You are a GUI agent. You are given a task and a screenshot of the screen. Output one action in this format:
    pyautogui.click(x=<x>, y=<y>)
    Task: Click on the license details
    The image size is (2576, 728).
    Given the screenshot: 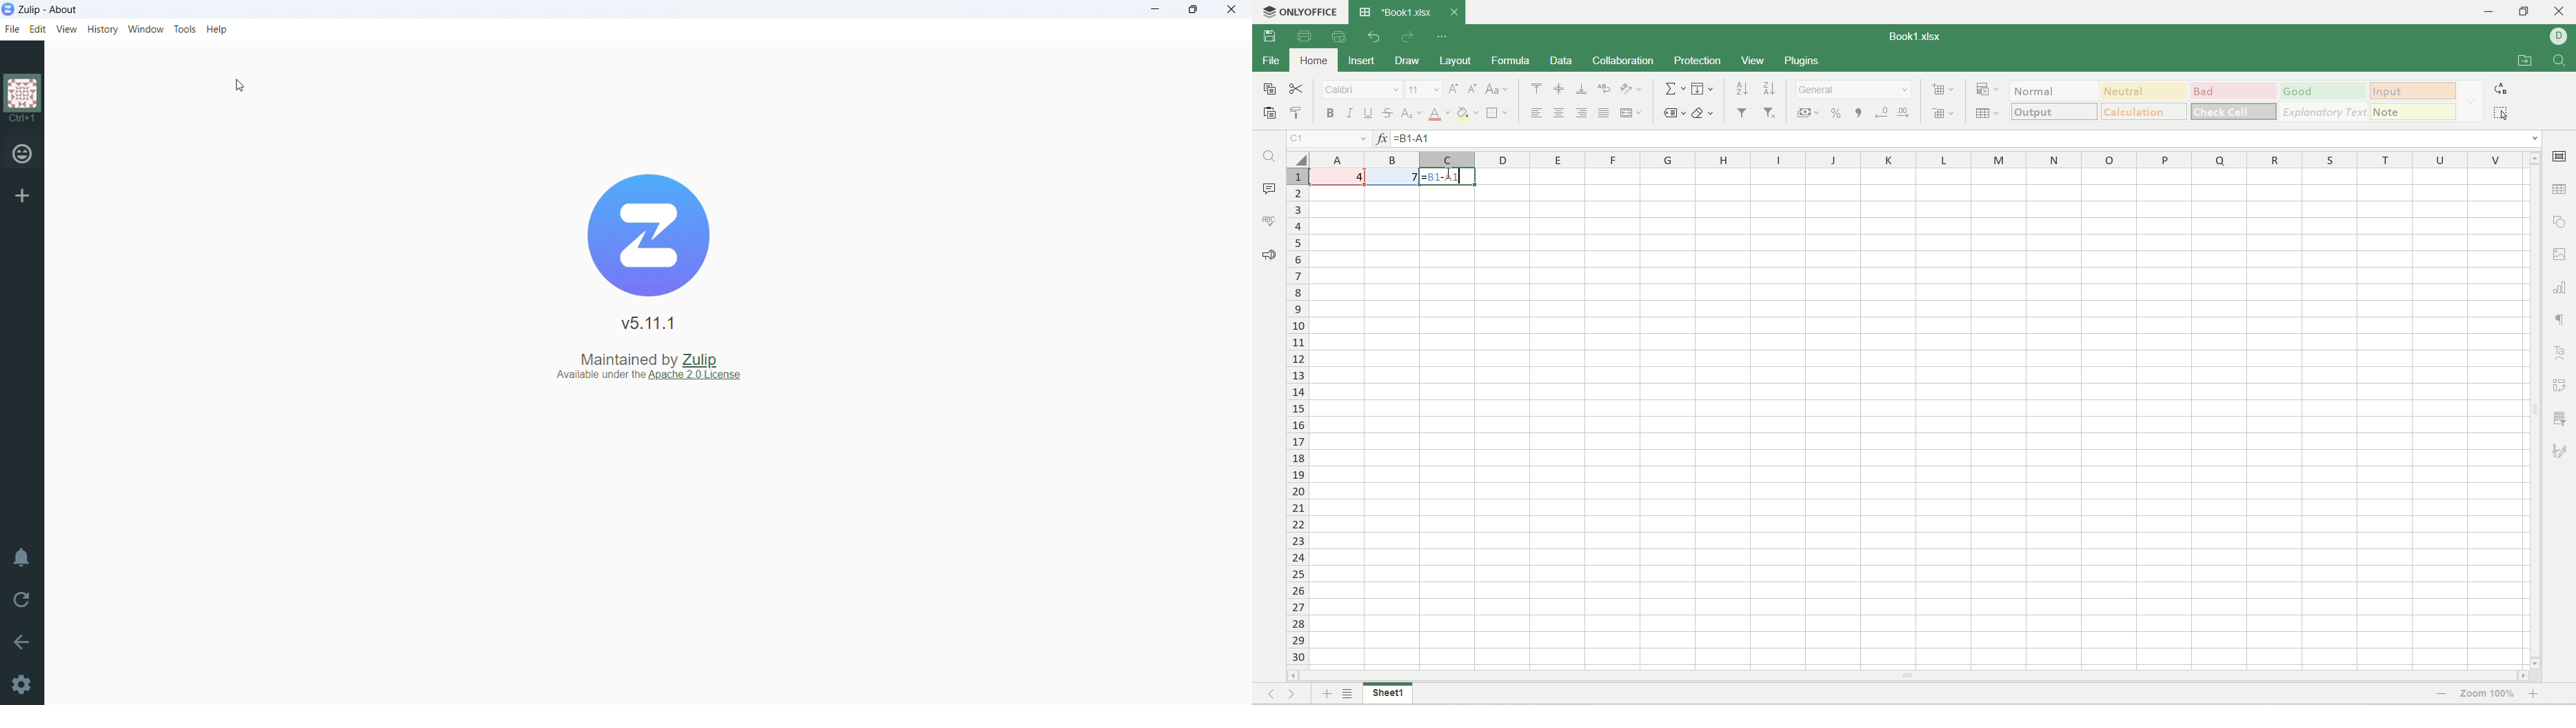 What is the action you would take?
    pyautogui.click(x=655, y=377)
    